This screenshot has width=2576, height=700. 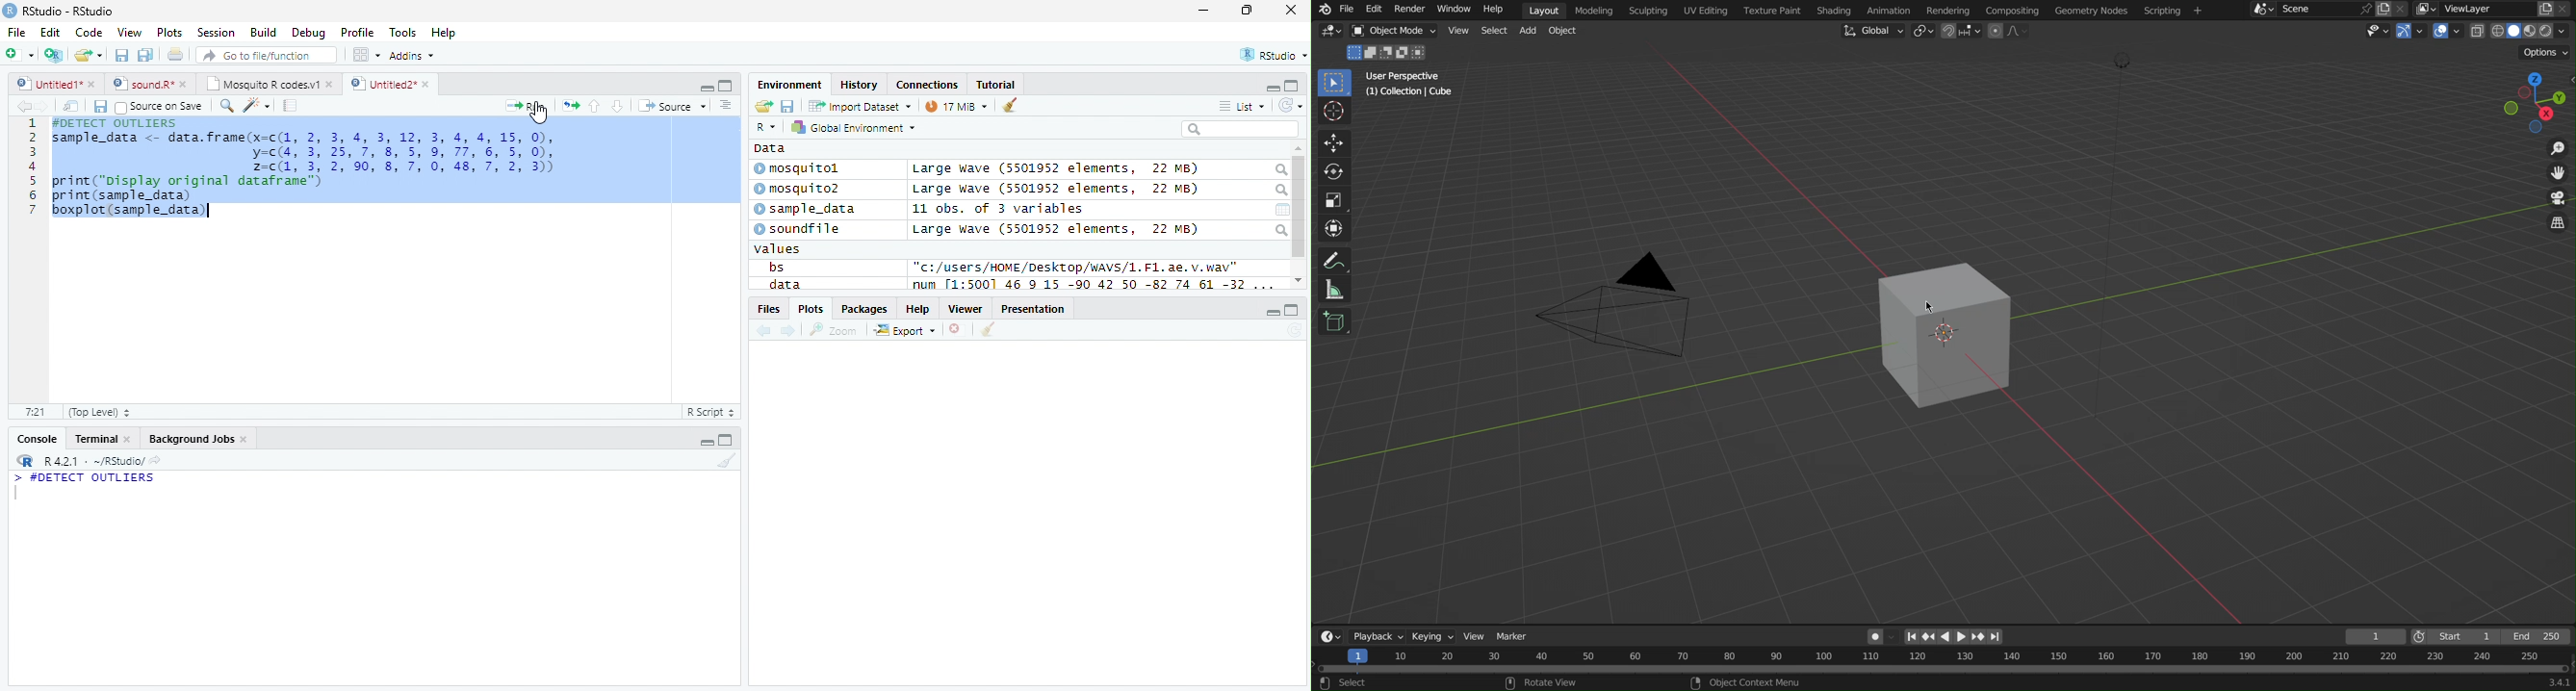 I want to click on code tools, so click(x=257, y=106).